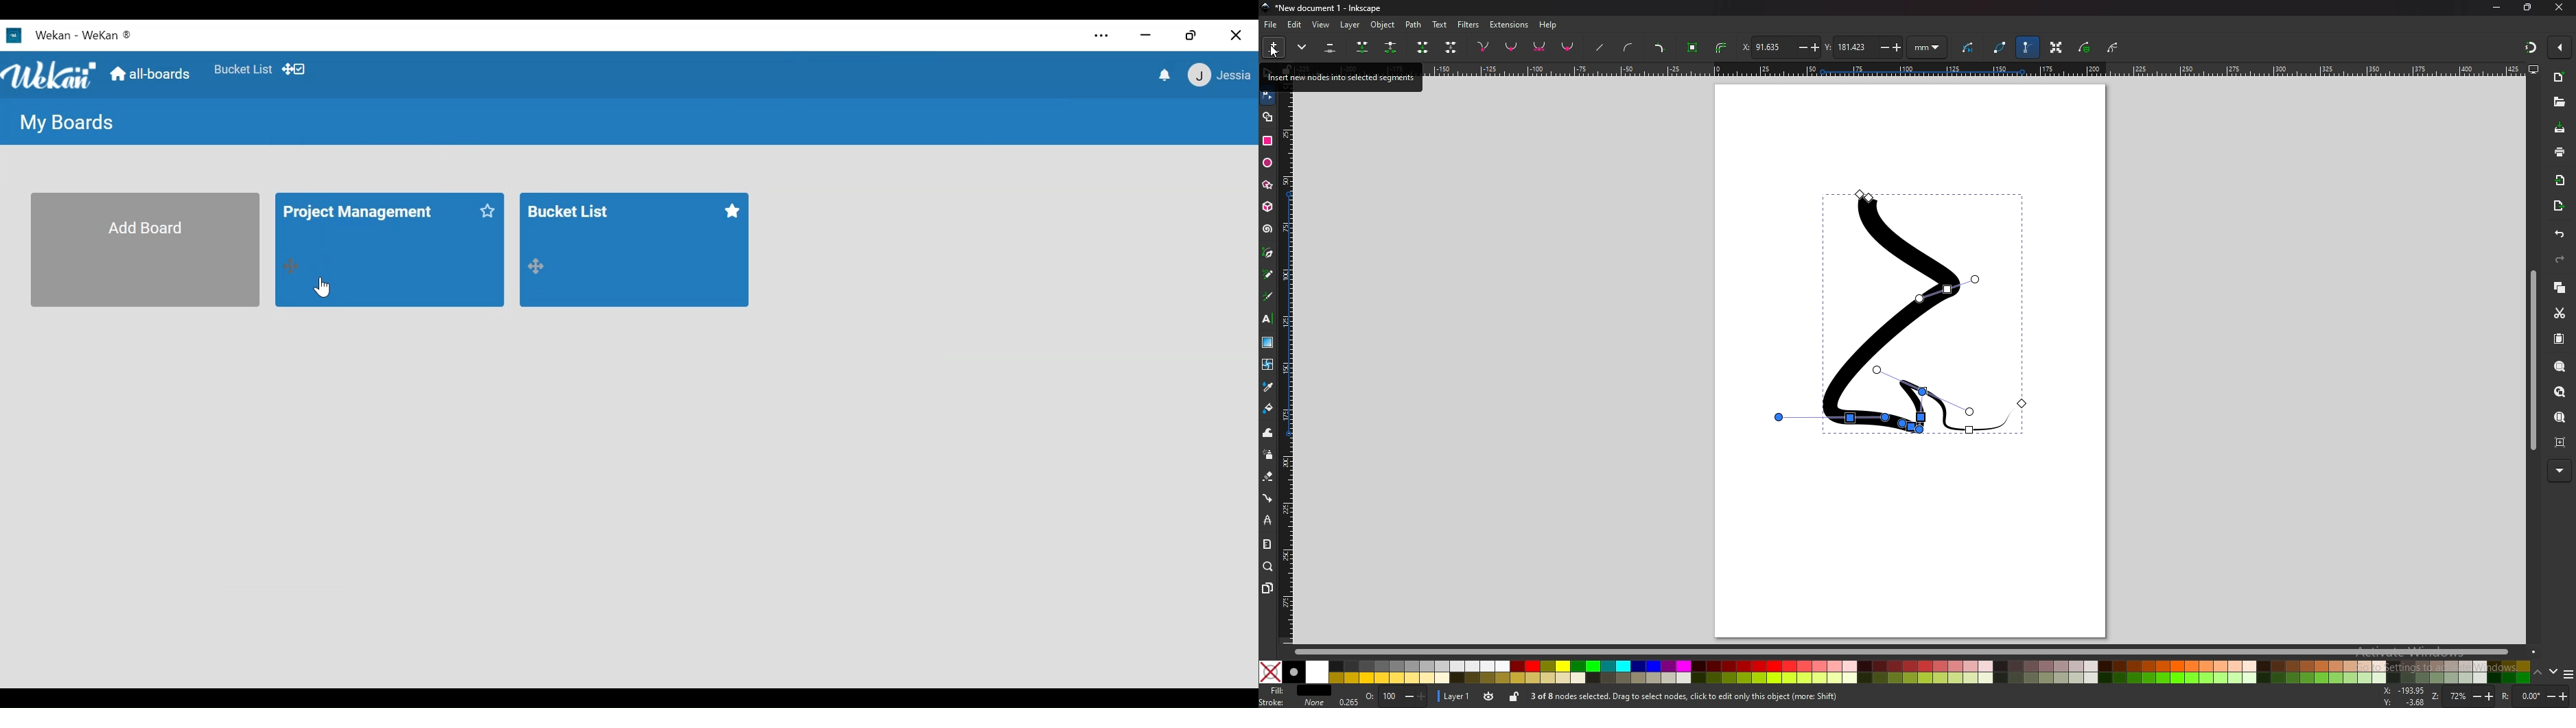 This screenshot has width=2576, height=728. What do you see at coordinates (1272, 25) in the screenshot?
I see `file` at bounding box center [1272, 25].